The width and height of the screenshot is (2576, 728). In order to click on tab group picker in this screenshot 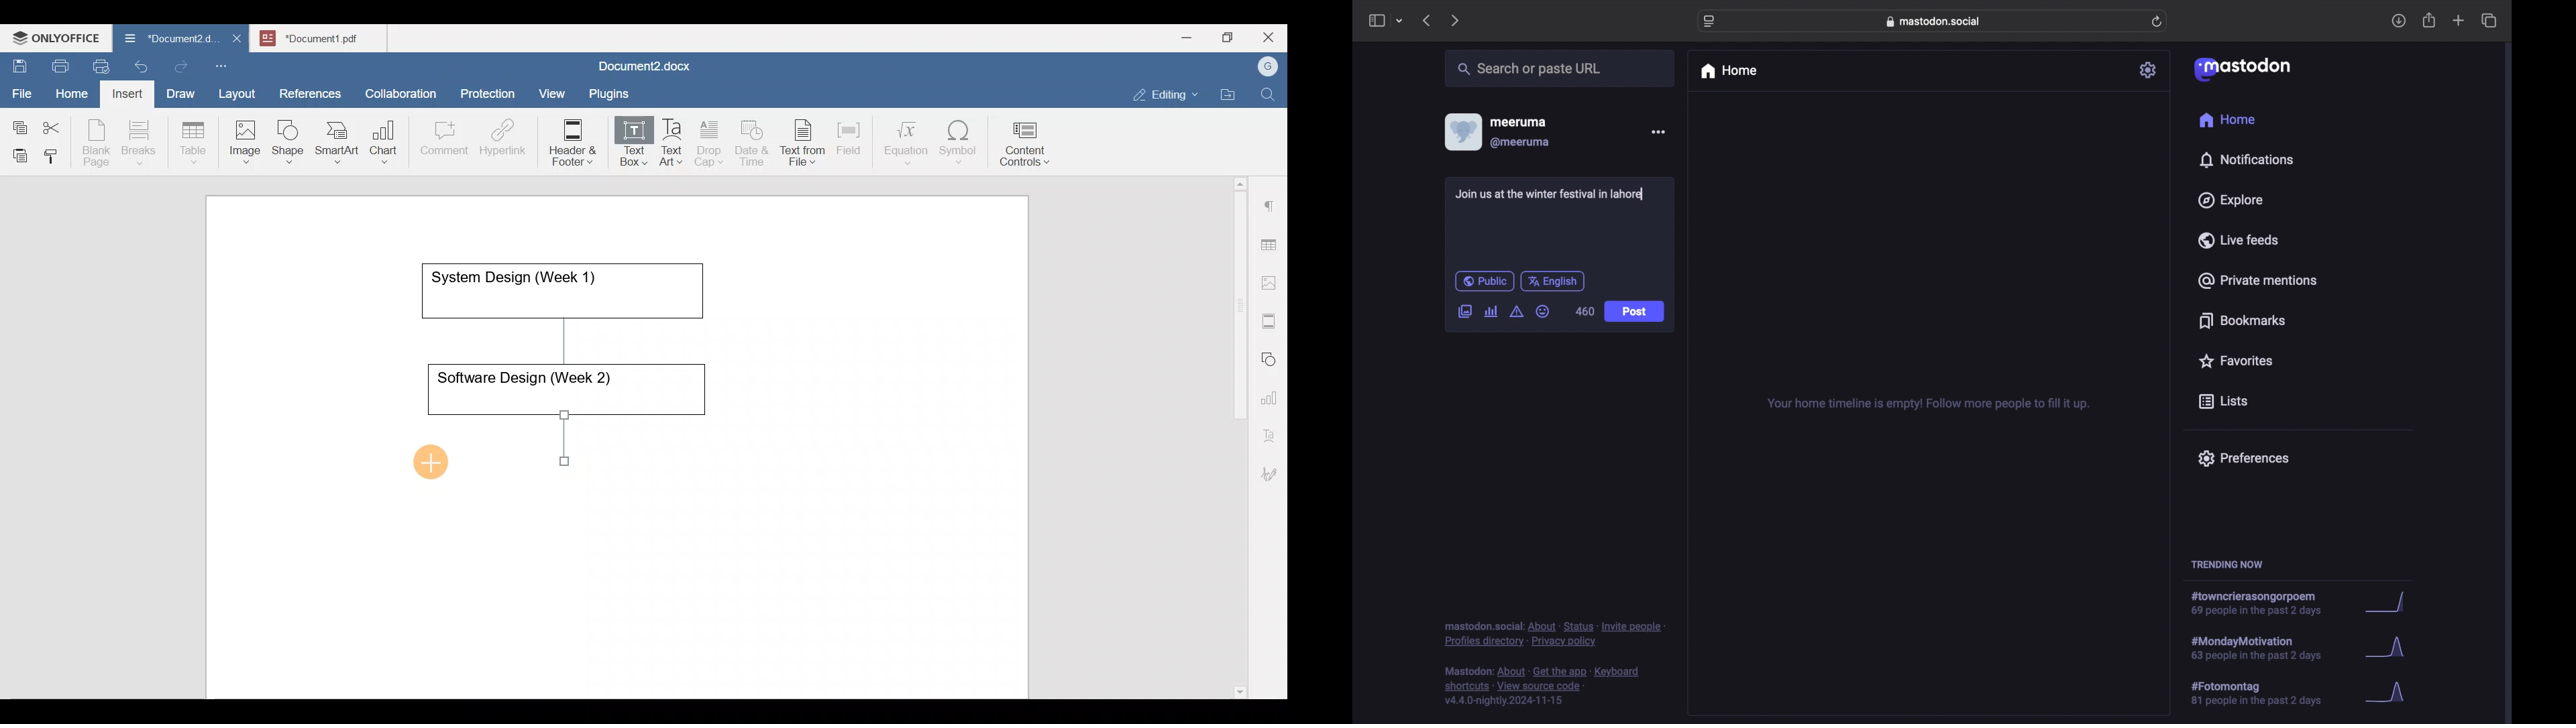, I will do `click(1399, 21)`.